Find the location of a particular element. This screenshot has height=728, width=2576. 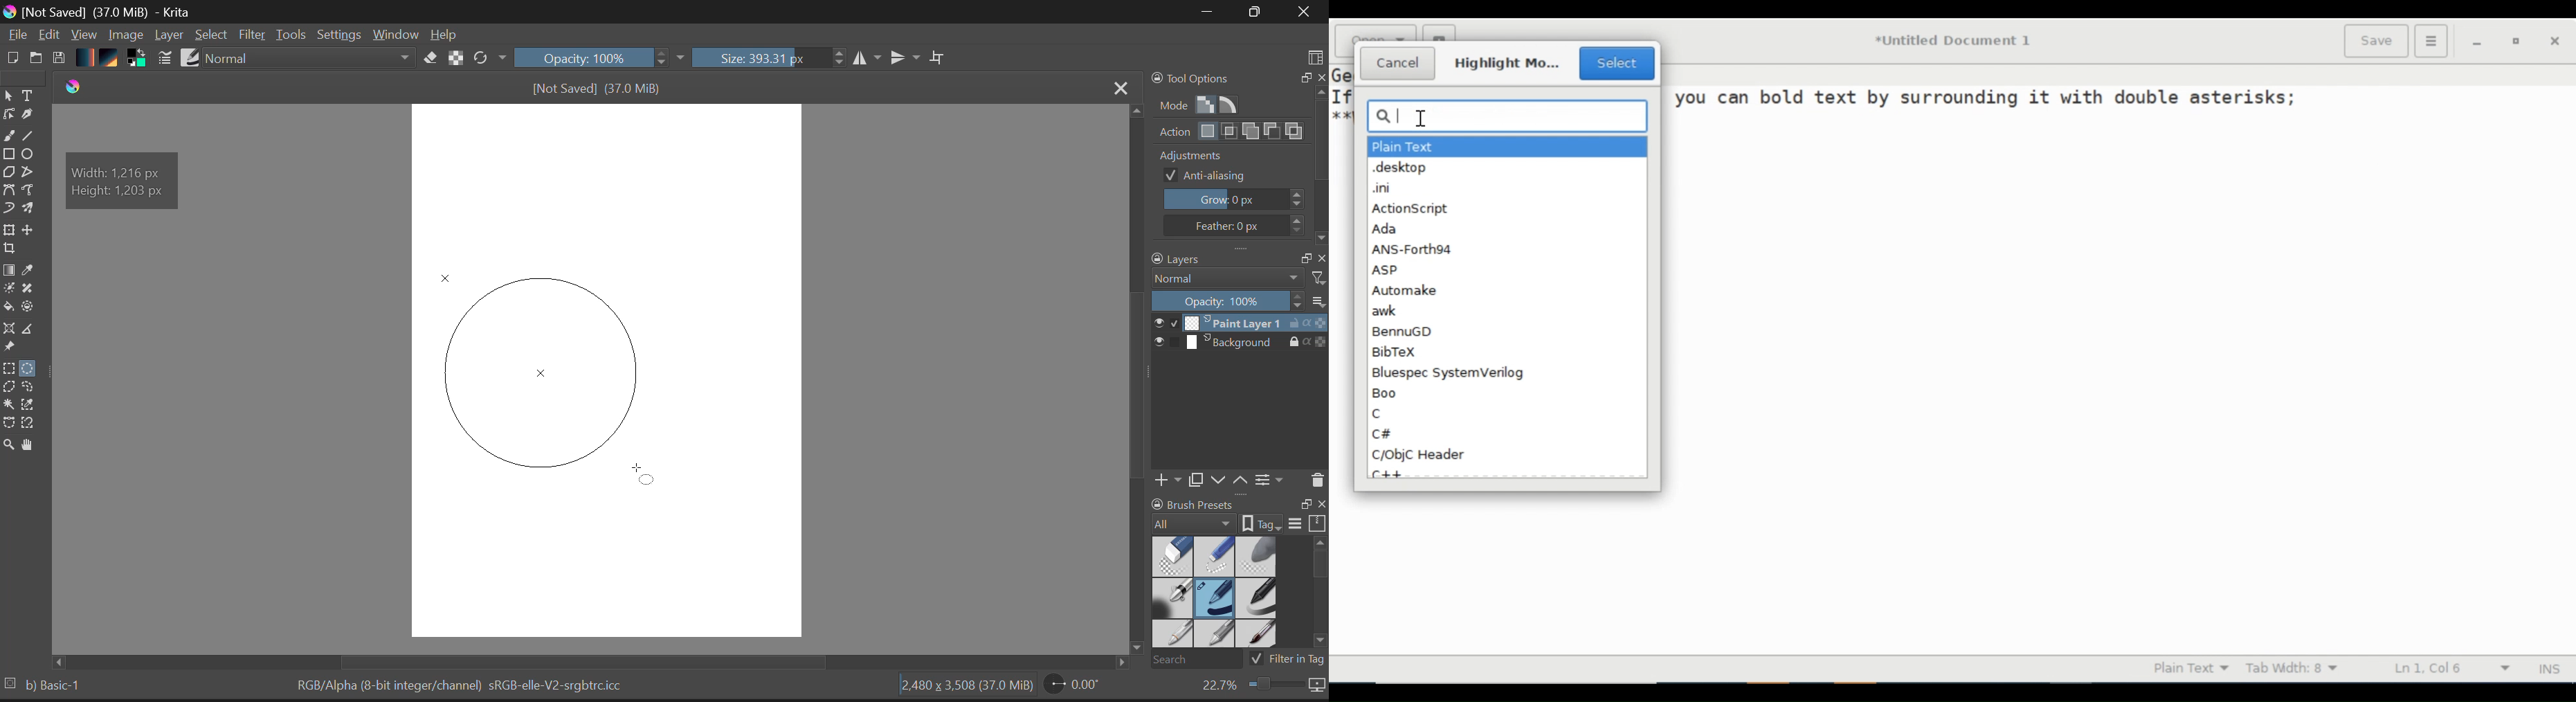

freehand curve is located at coordinates (11, 137).